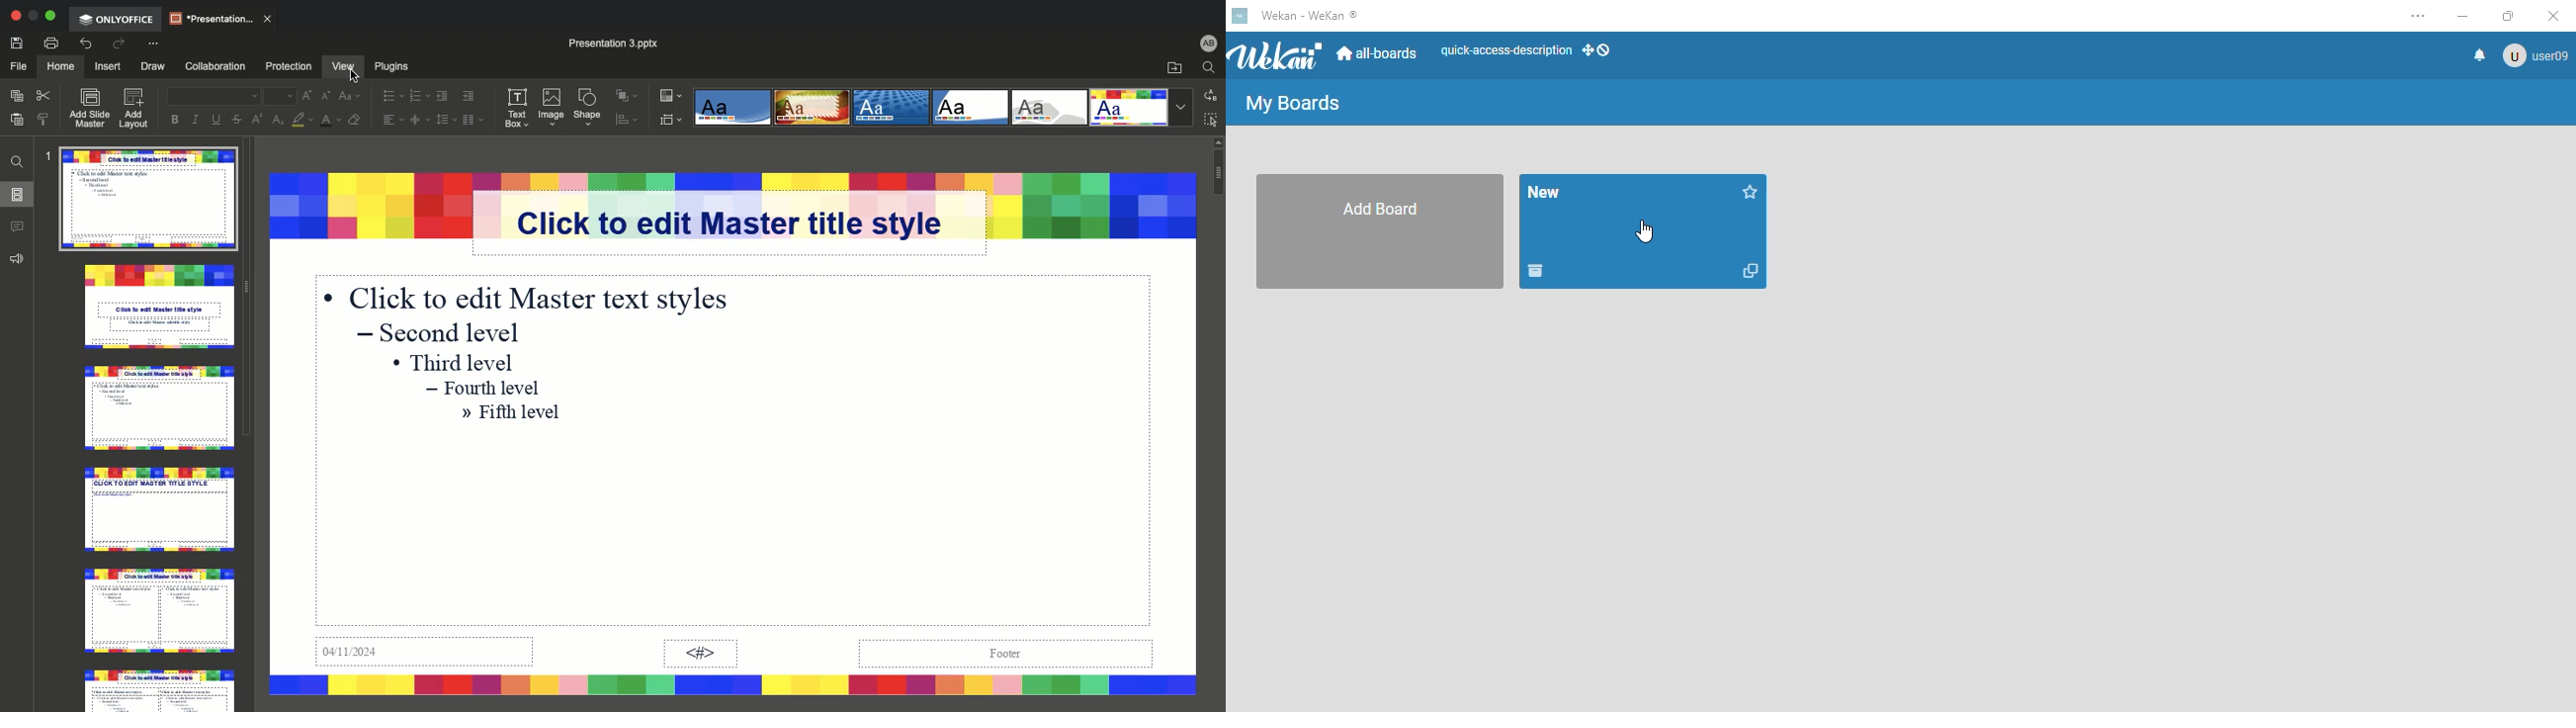 The image size is (2576, 728). Describe the element at coordinates (16, 98) in the screenshot. I see `Copy` at that location.